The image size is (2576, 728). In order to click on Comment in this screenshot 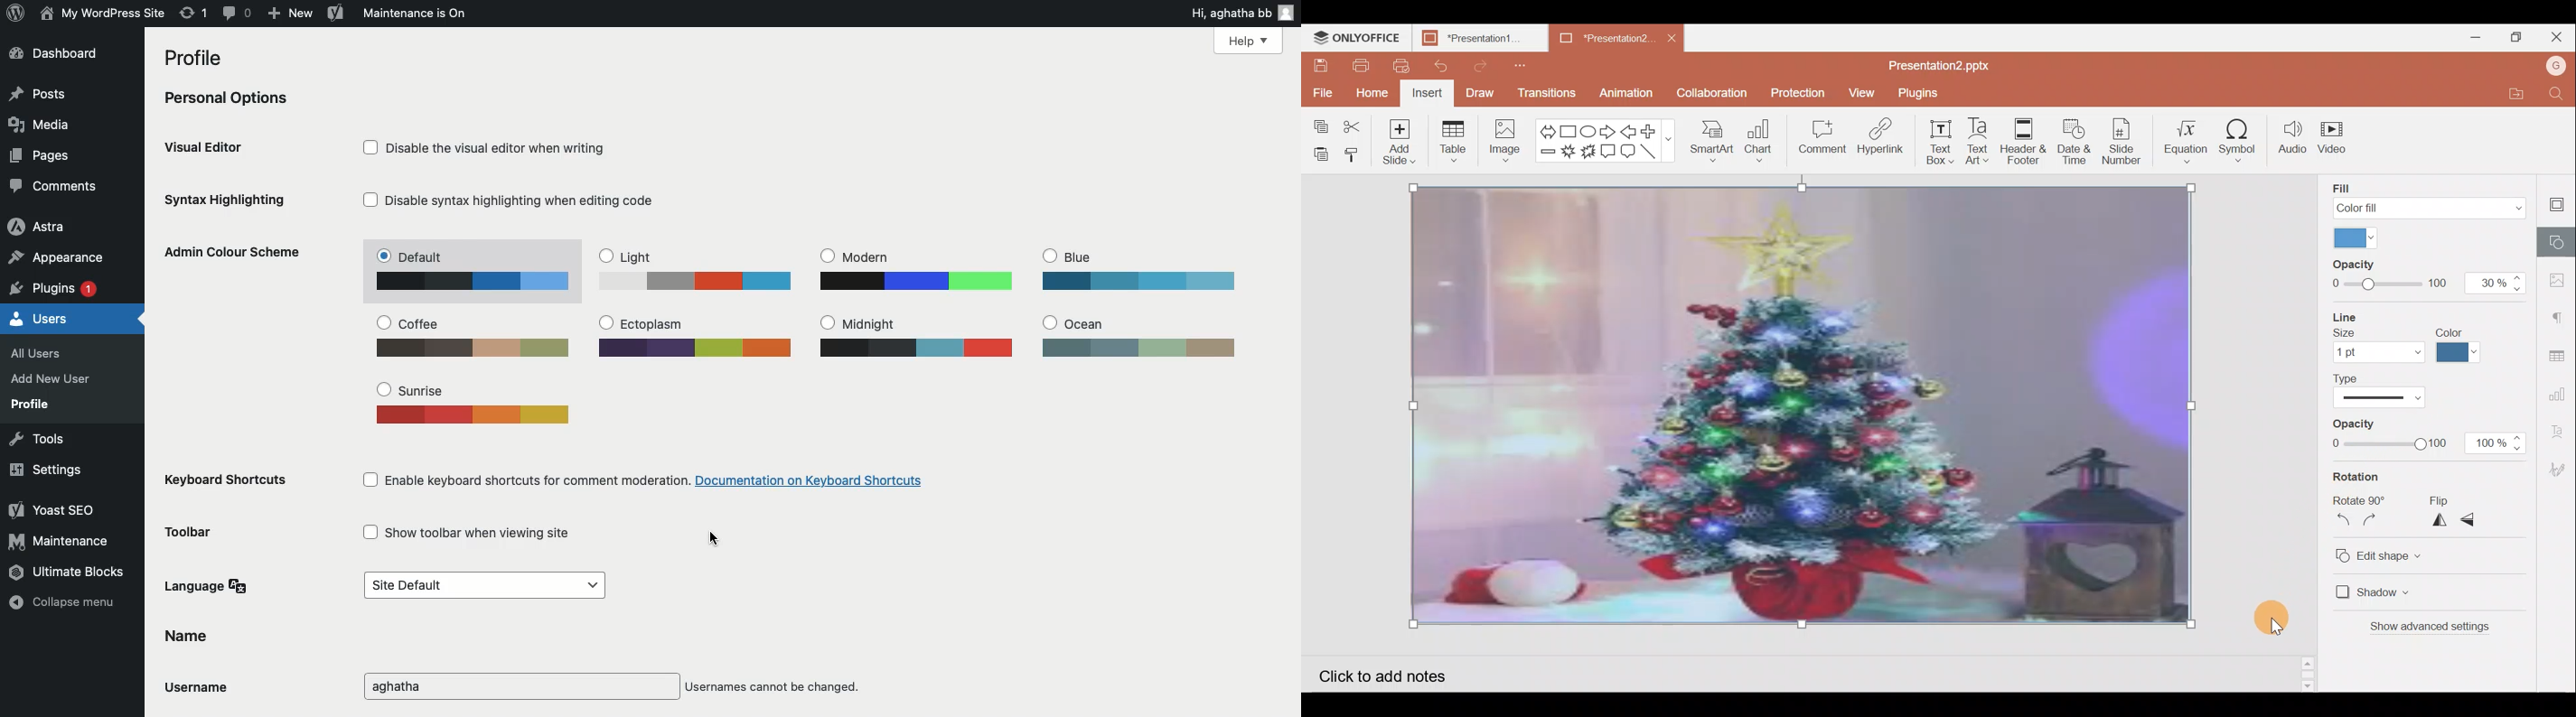, I will do `click(1820, 137)`.